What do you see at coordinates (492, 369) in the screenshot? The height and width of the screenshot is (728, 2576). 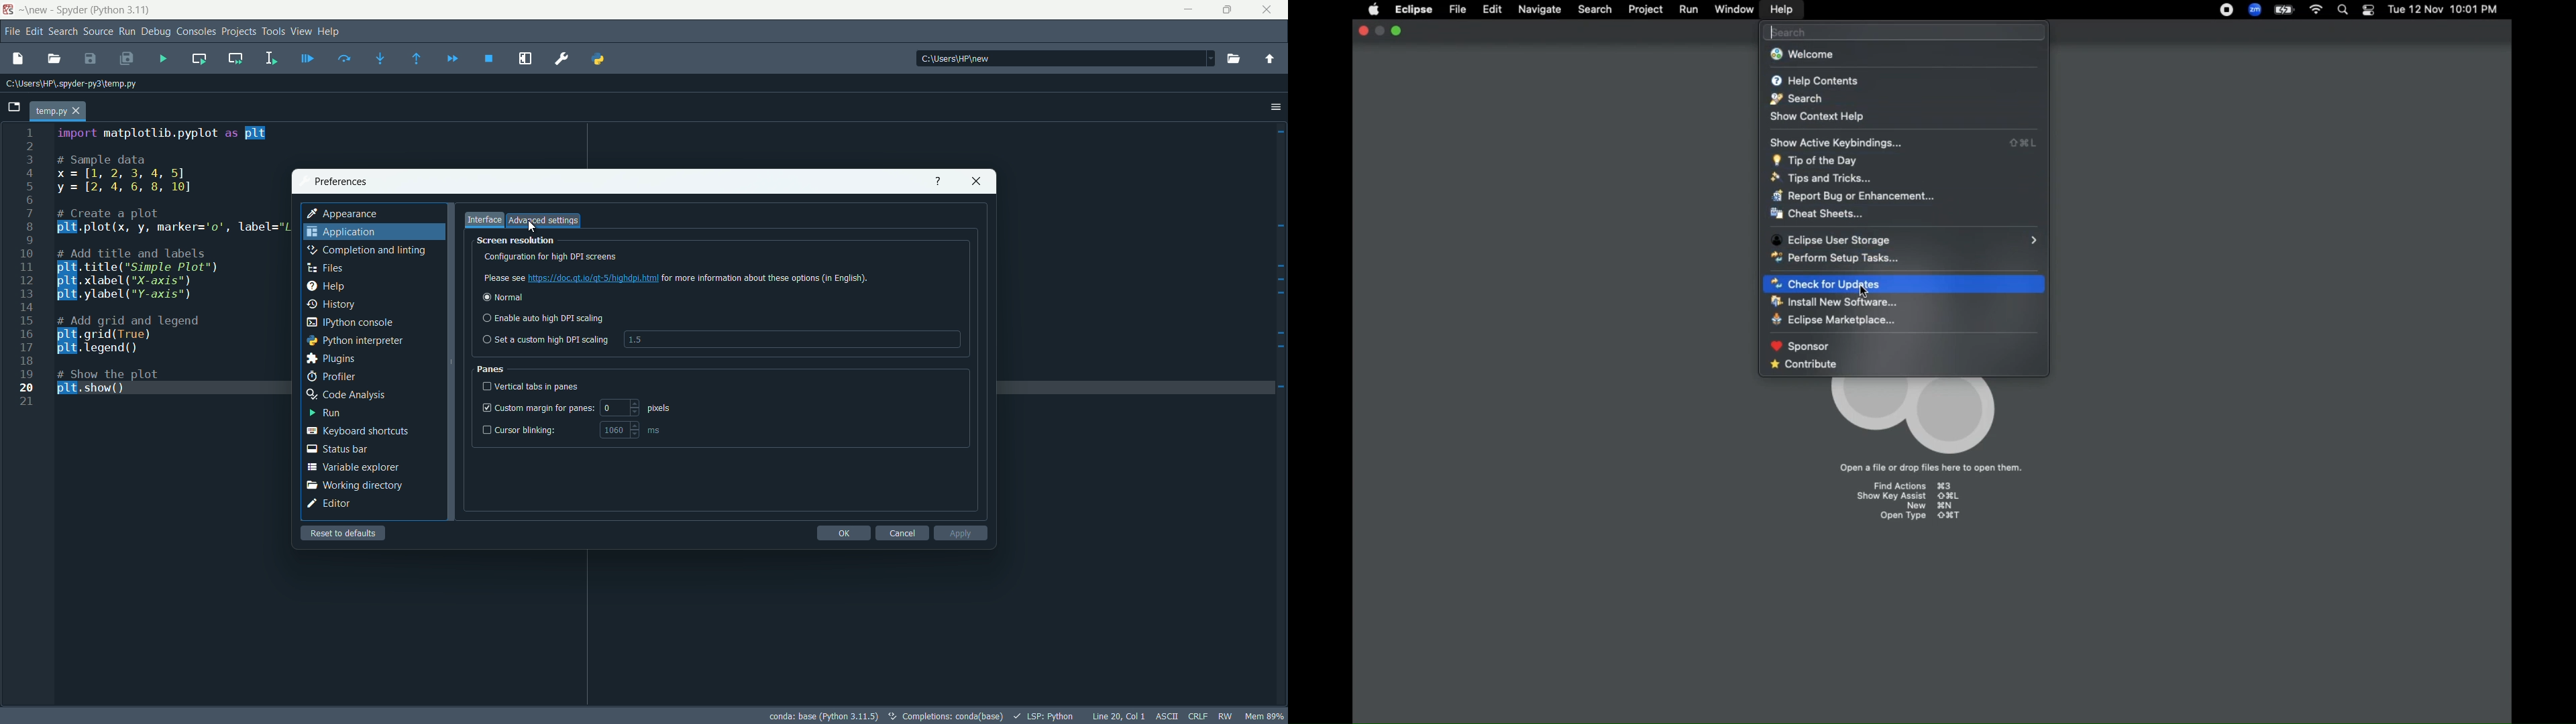 I see `panes` at bounding box center [492, 369].